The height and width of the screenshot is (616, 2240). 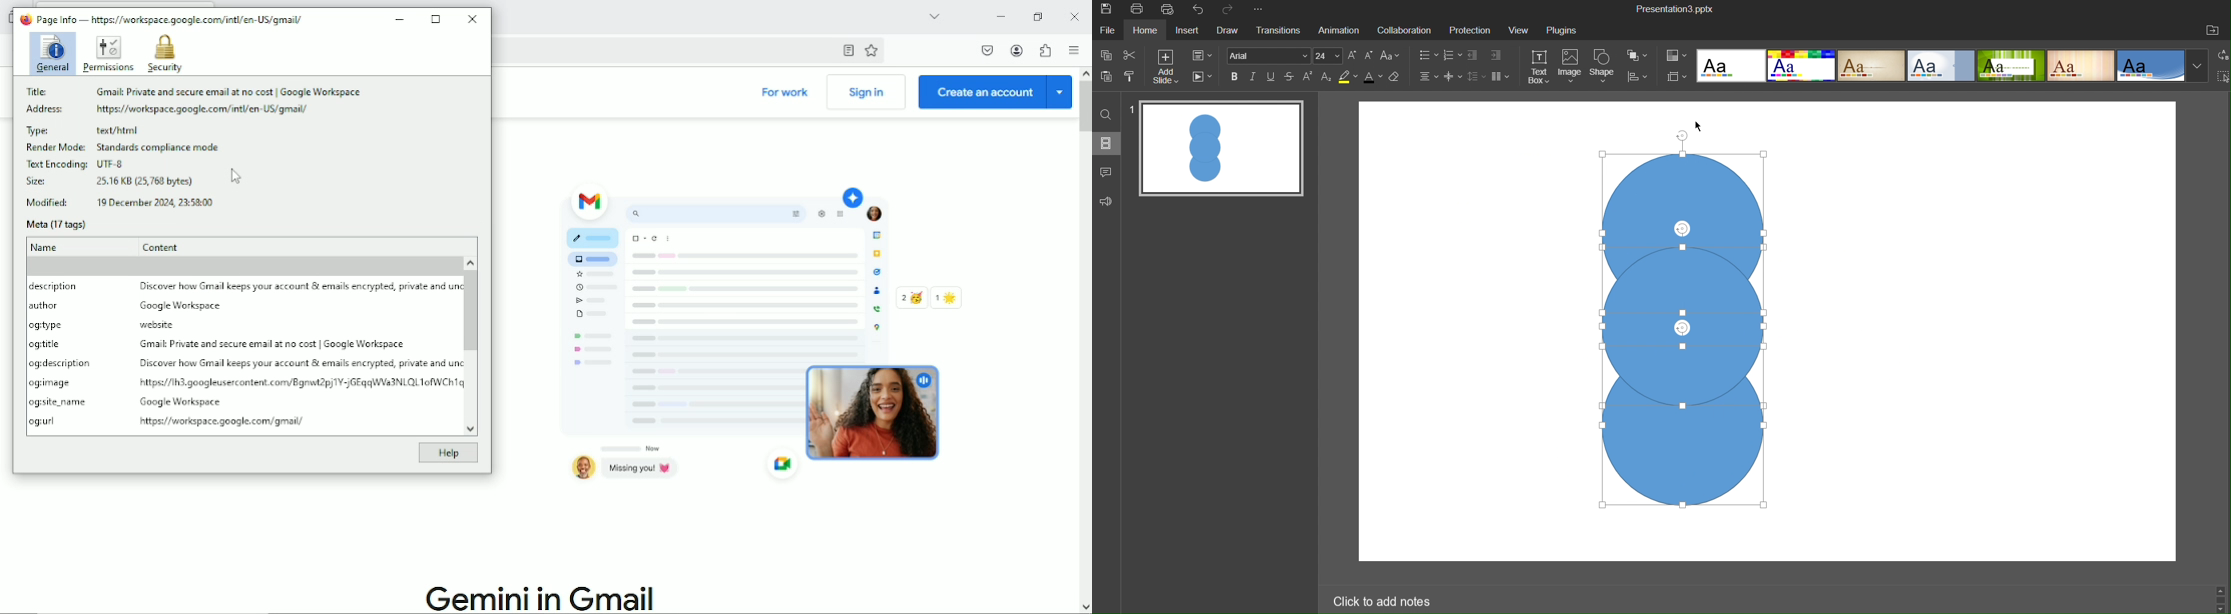 What do you see at coordinates (1476, 77) in the screenshot?
I see `Line Spacing` at bounding box center [1476, 77].